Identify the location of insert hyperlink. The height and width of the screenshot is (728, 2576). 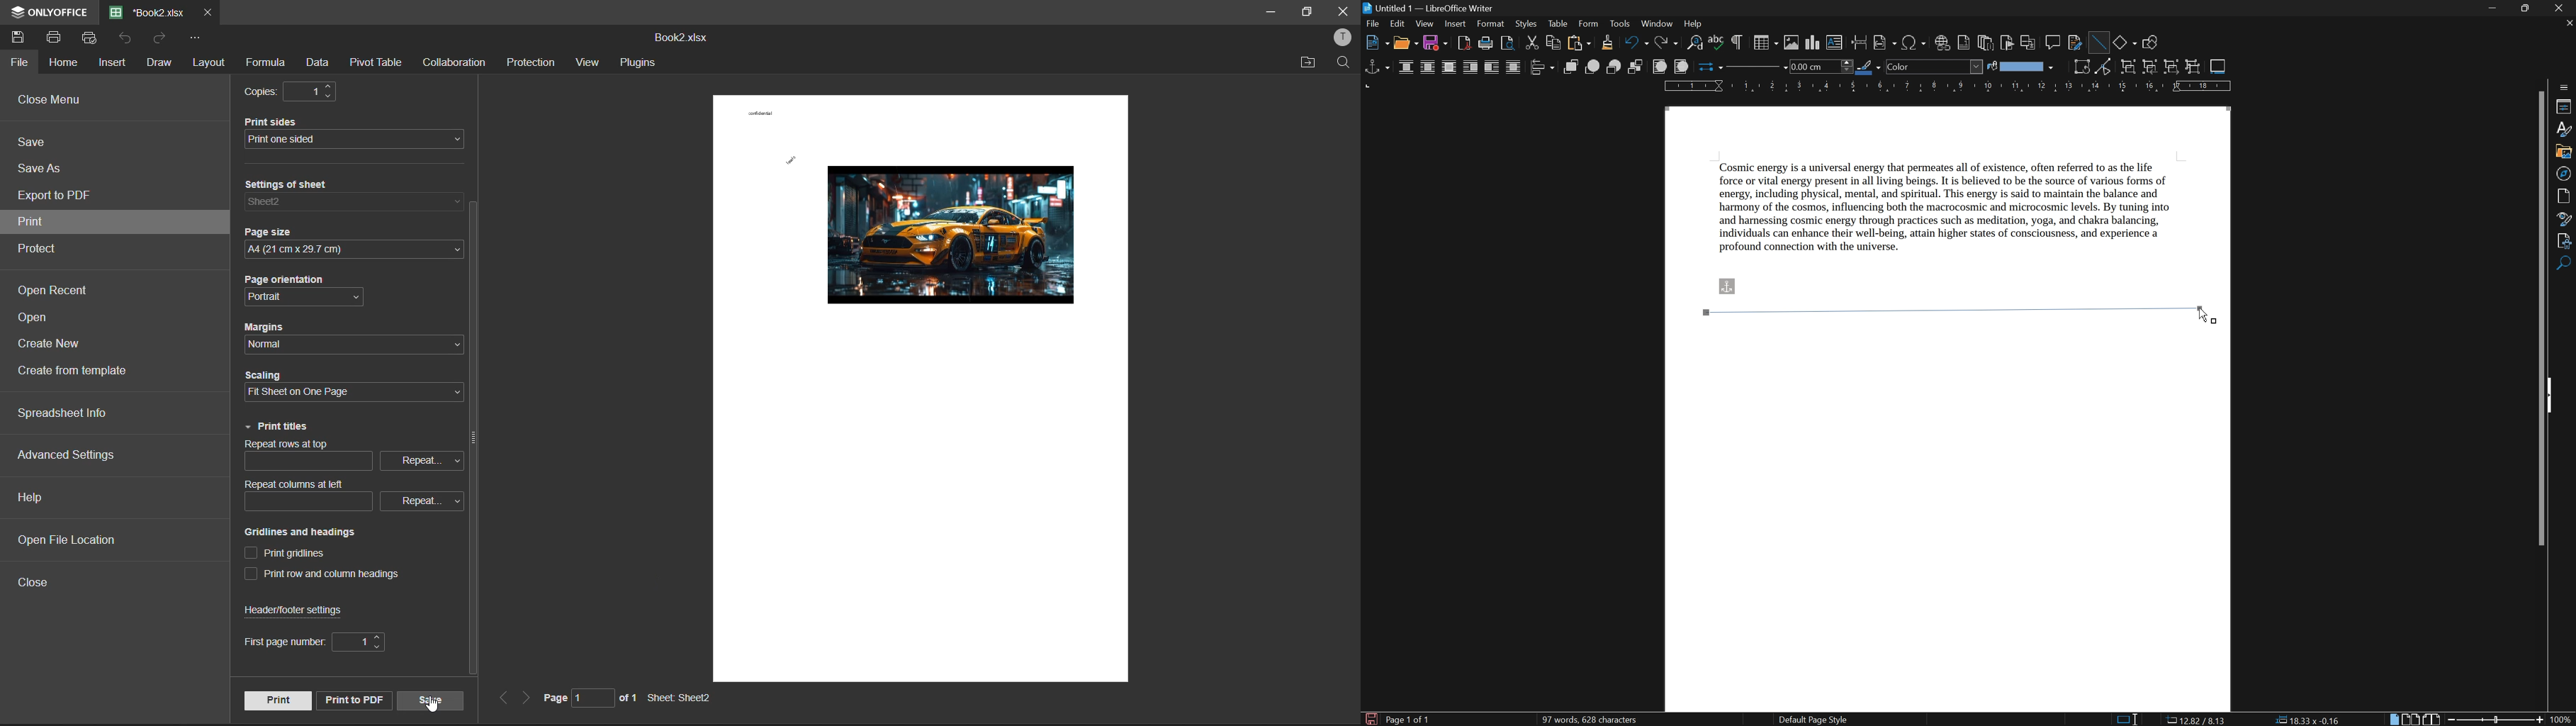
(1943, 42).